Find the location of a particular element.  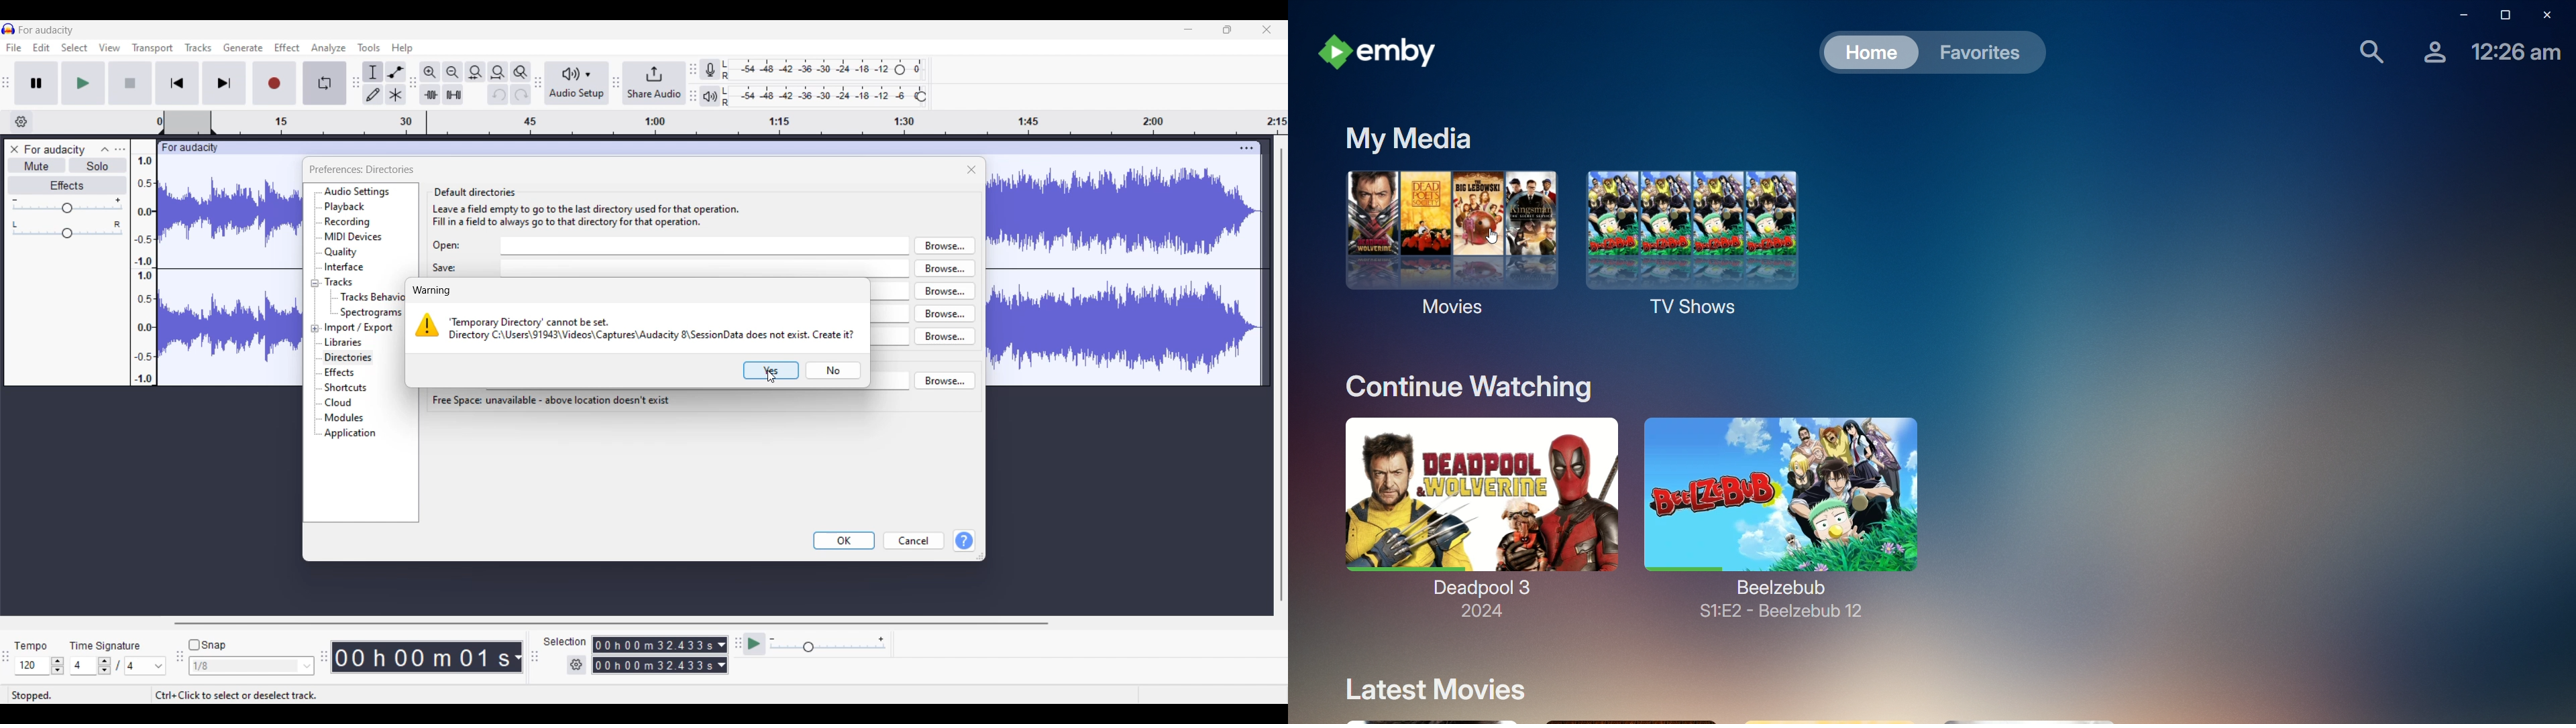

Transport menu is located at coordinates (153, 48).